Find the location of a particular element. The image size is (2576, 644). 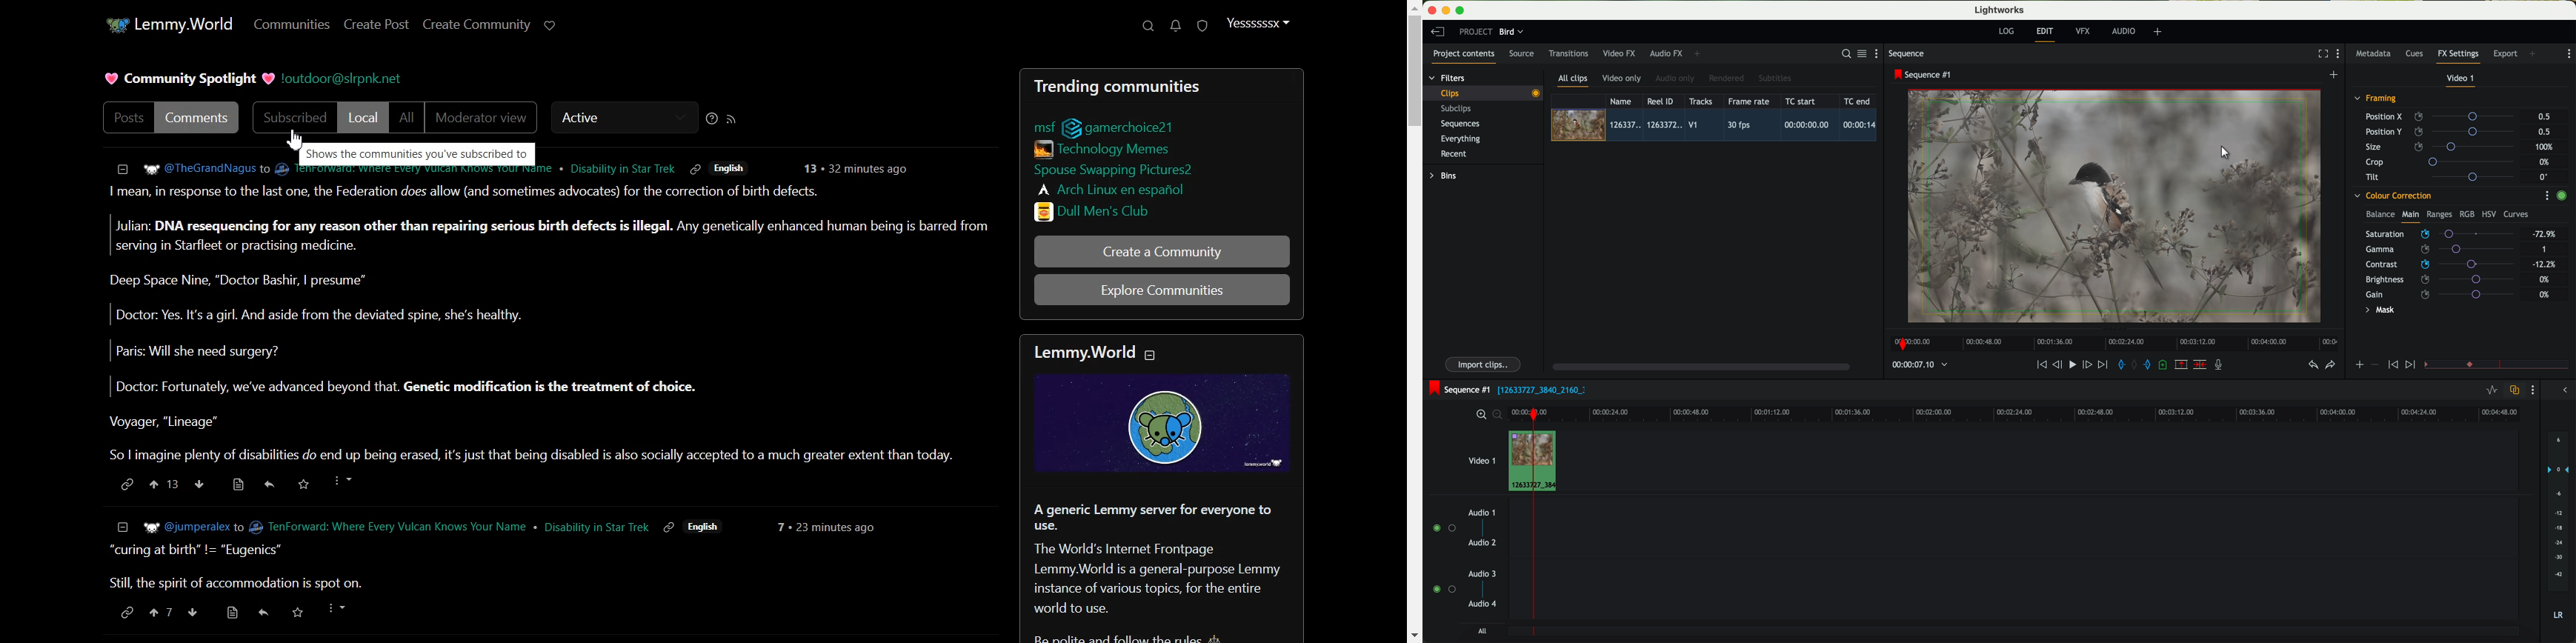

remove the marked section is located at coordinates (2183, 364).